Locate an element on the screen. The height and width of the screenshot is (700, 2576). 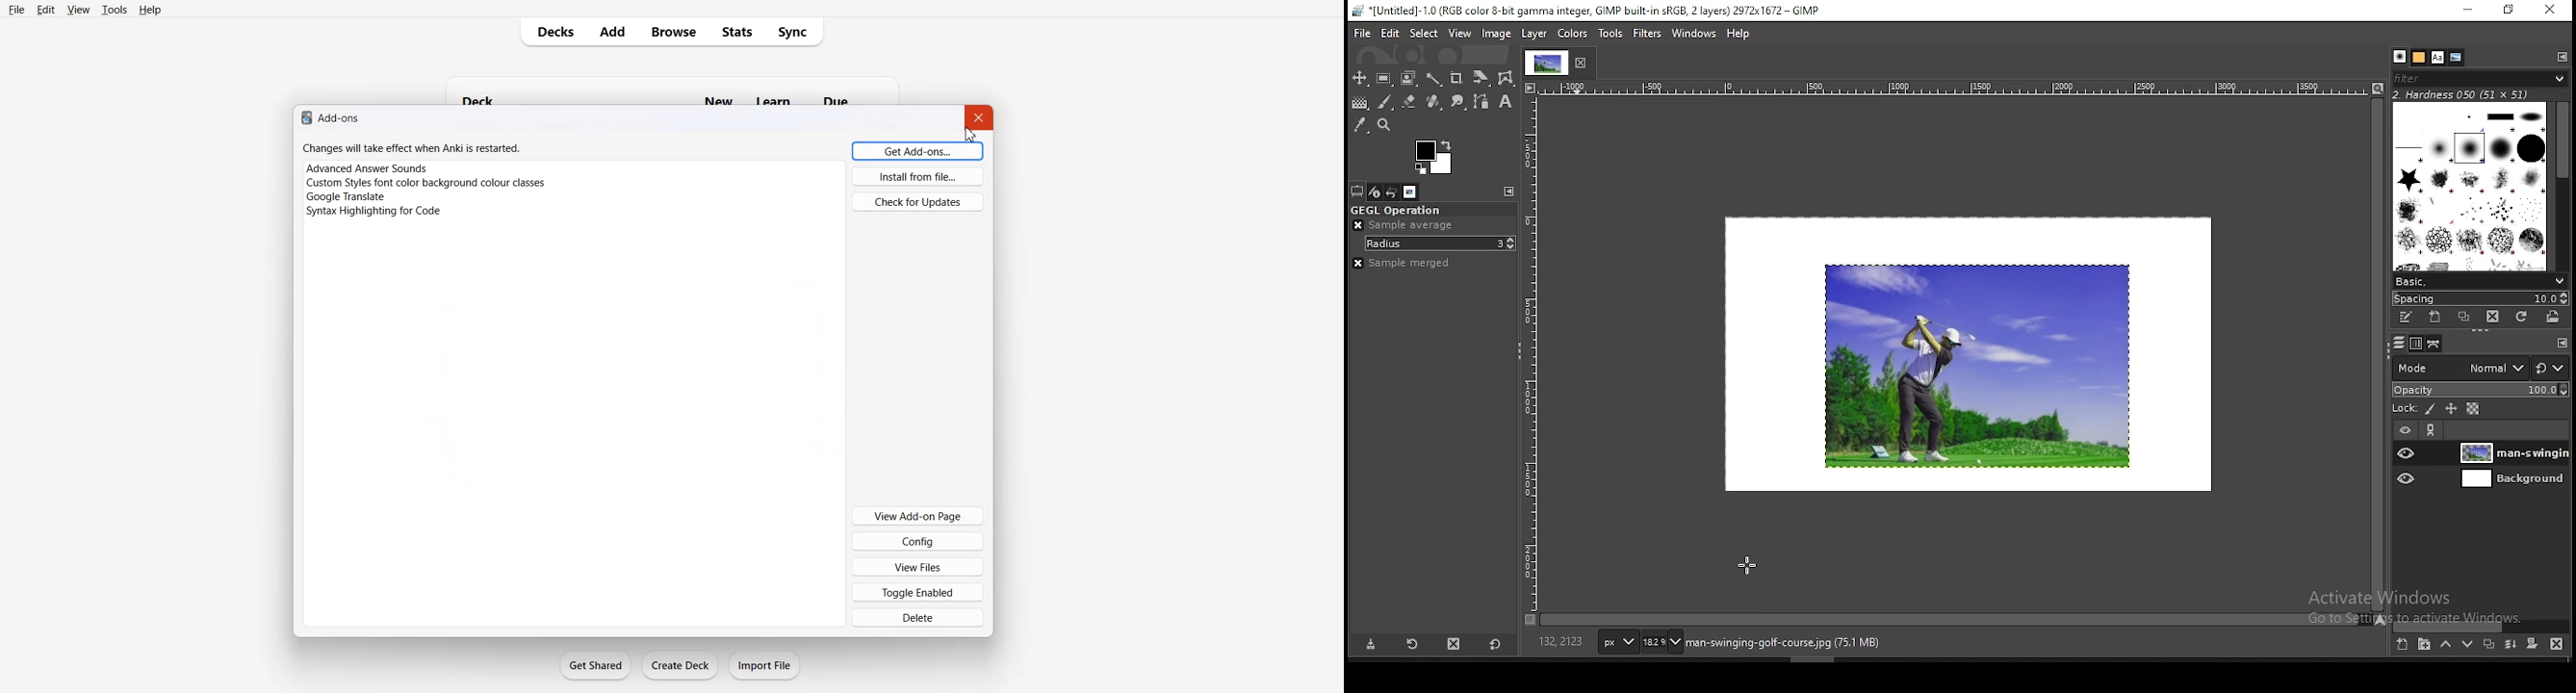
Config is located at coordinates (918, 540).